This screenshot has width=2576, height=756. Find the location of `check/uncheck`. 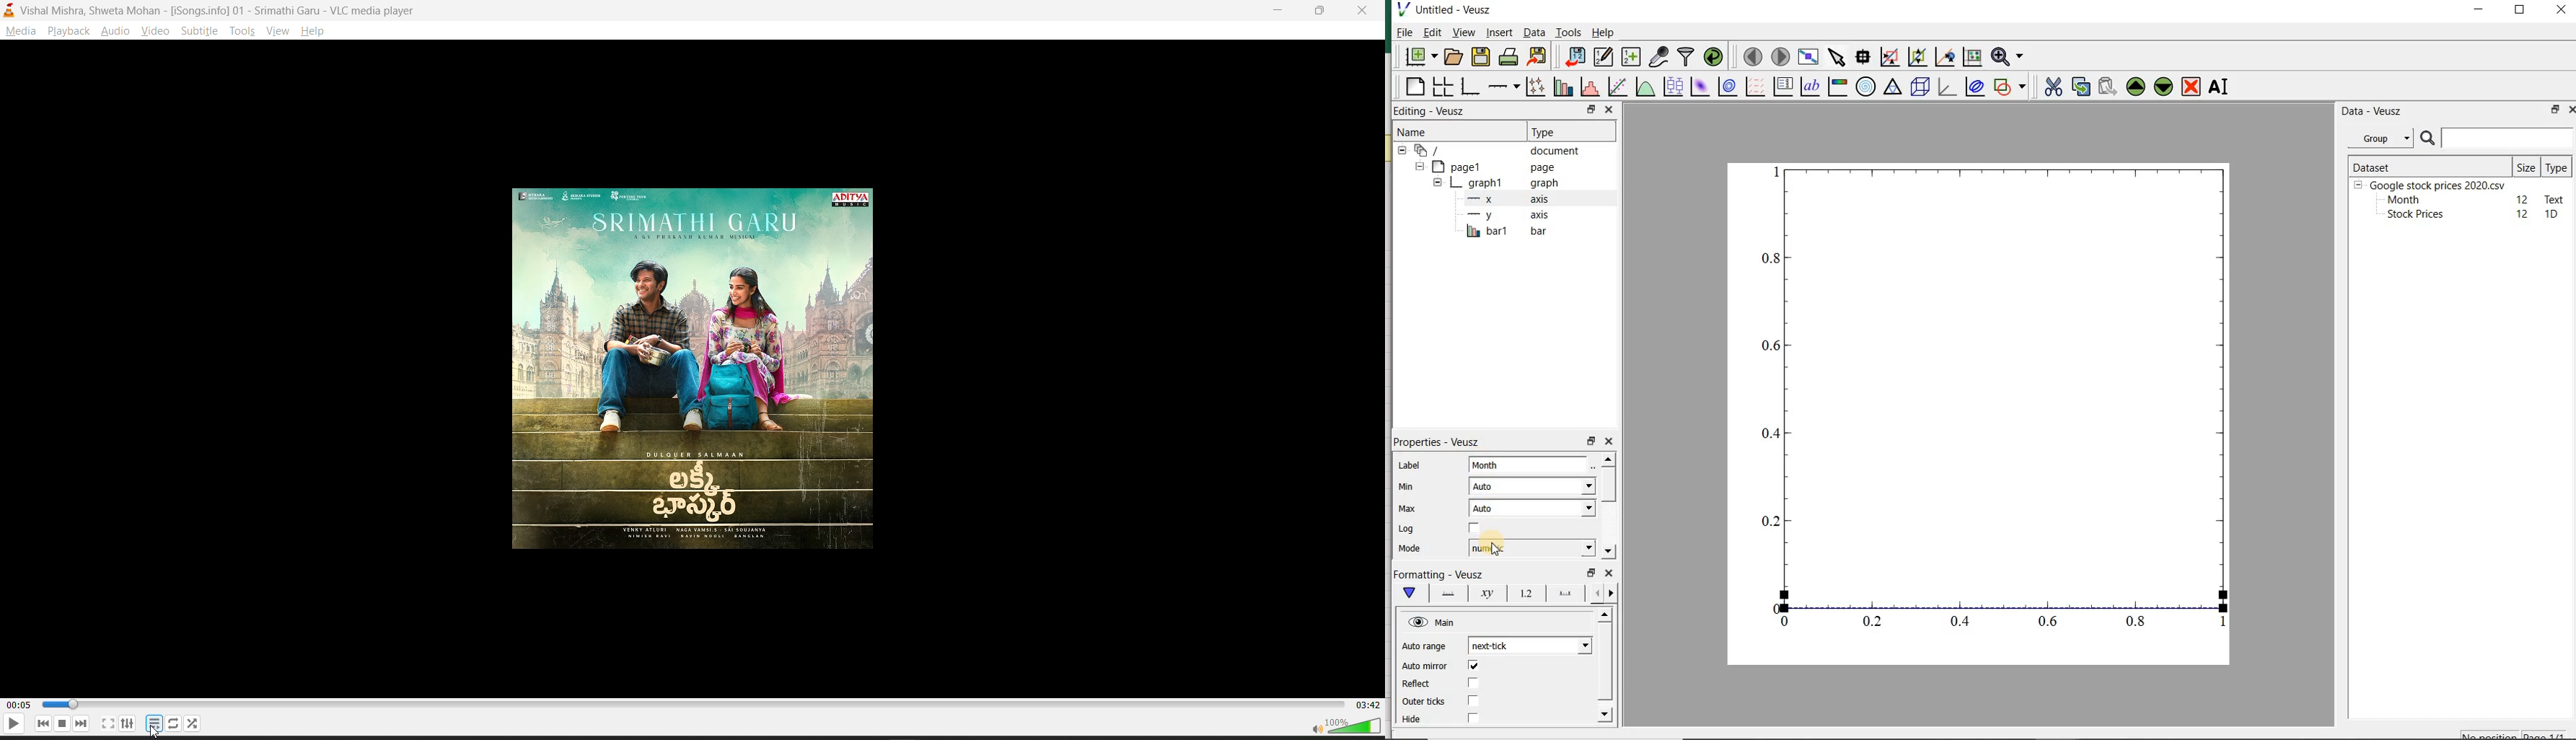

check/uncheck is located at coordinates (1474, 530).